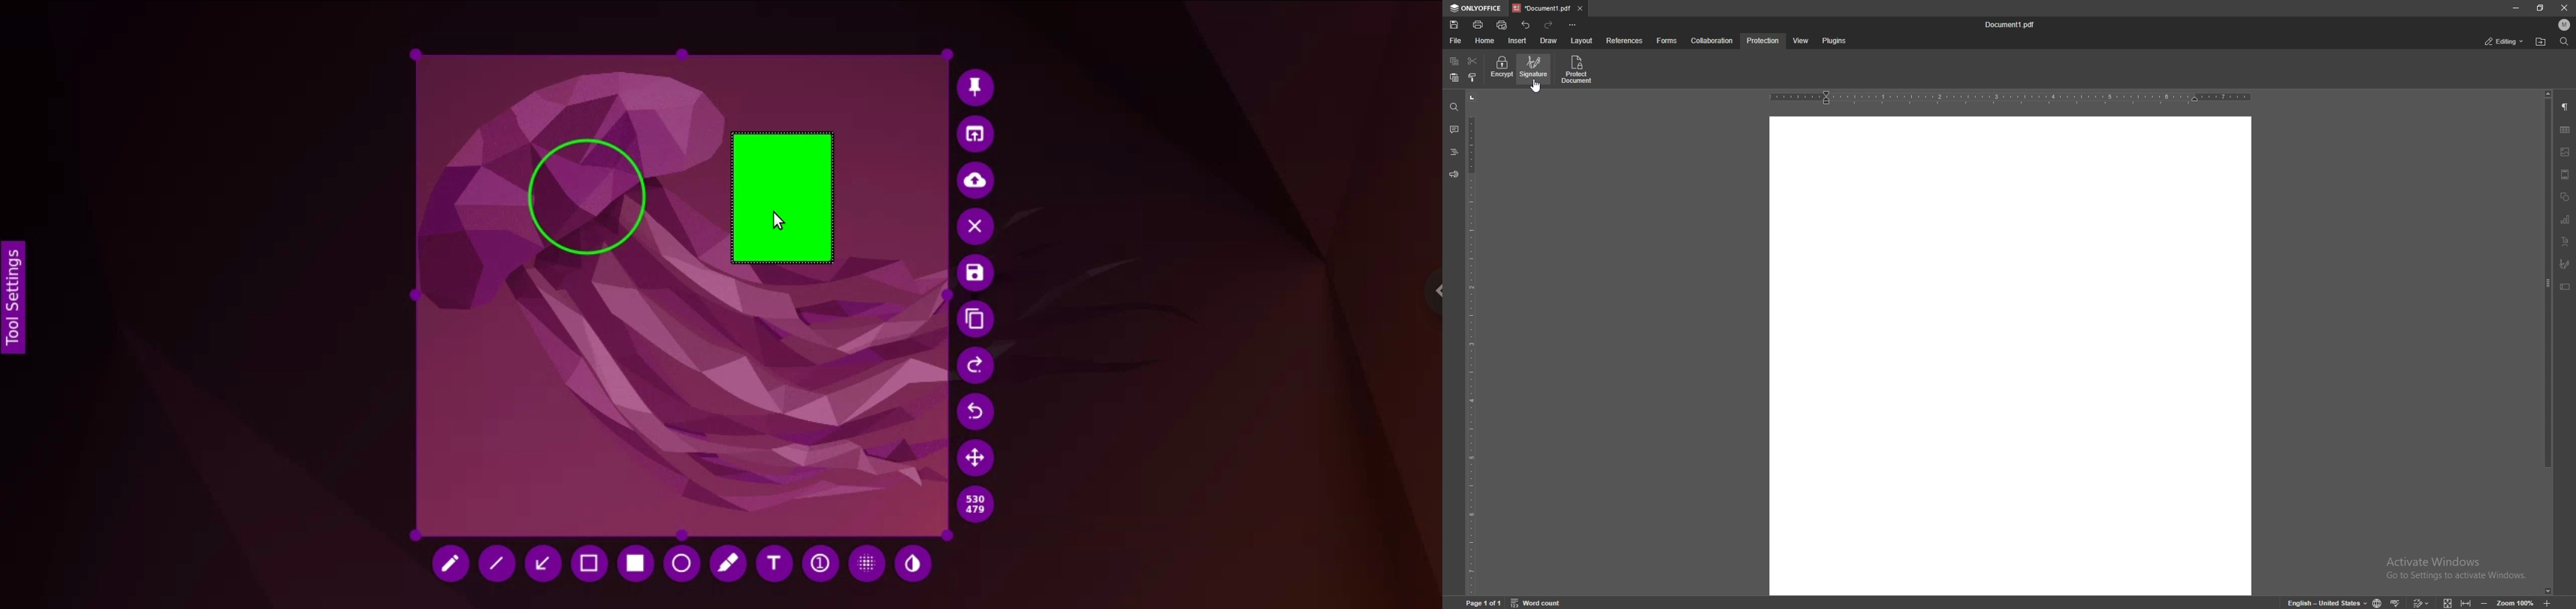  I want to click on forms, so click(1668, 41).